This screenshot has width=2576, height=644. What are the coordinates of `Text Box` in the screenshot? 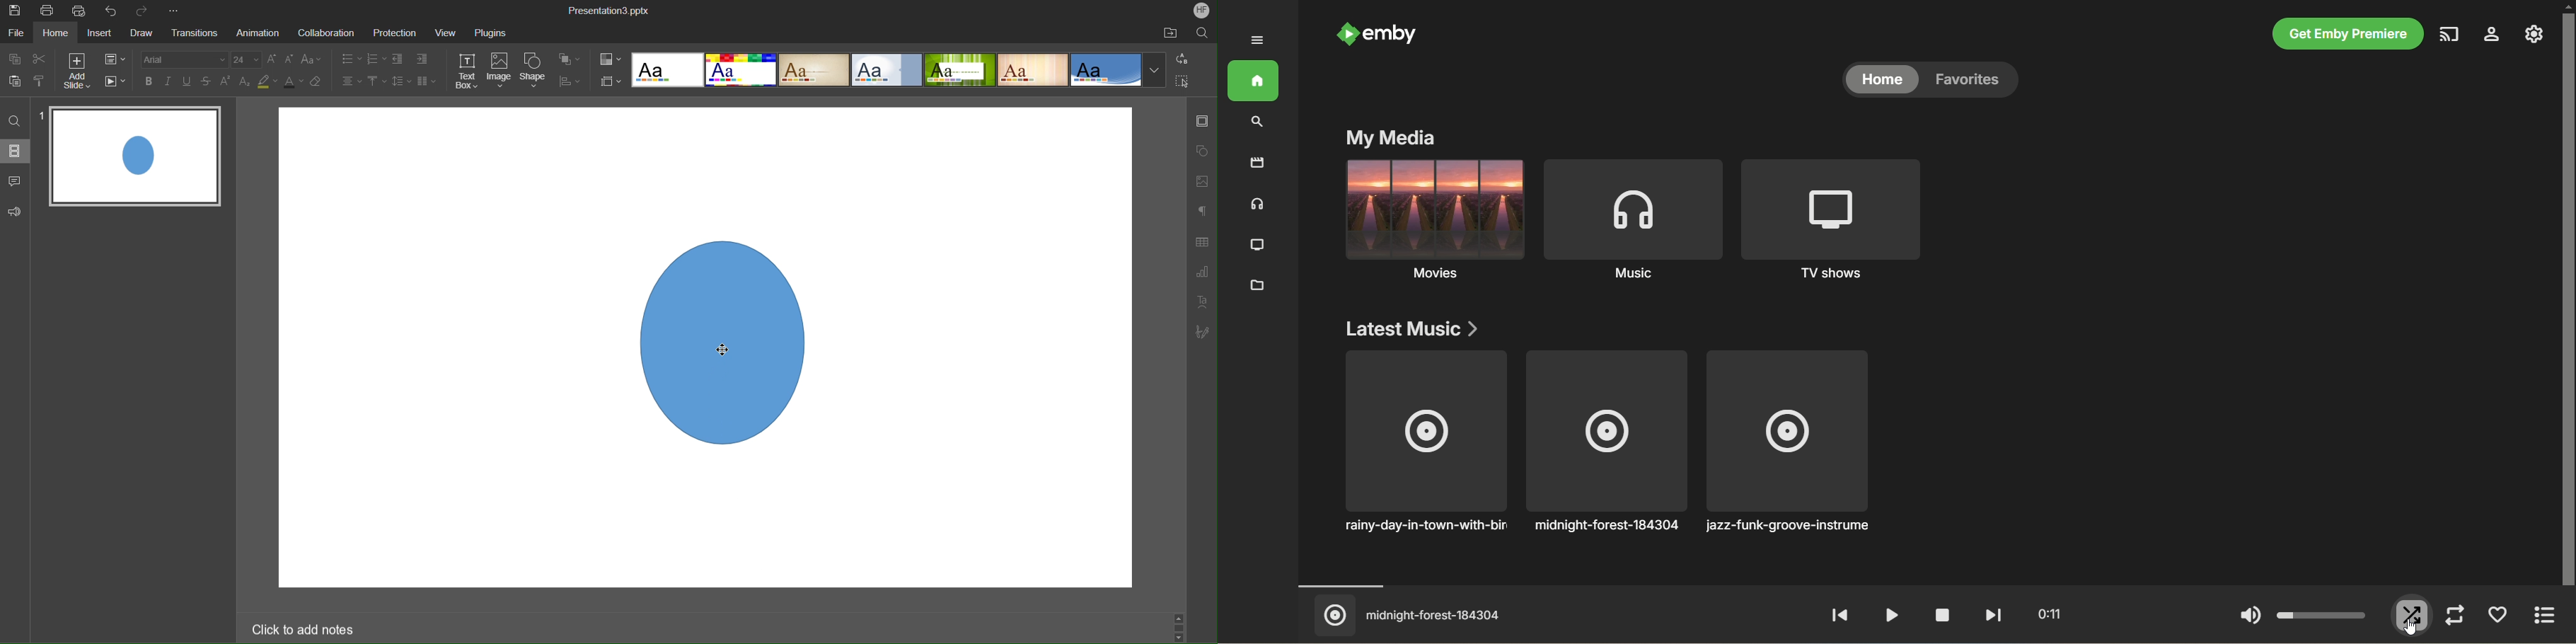 It's located at (466, 70).